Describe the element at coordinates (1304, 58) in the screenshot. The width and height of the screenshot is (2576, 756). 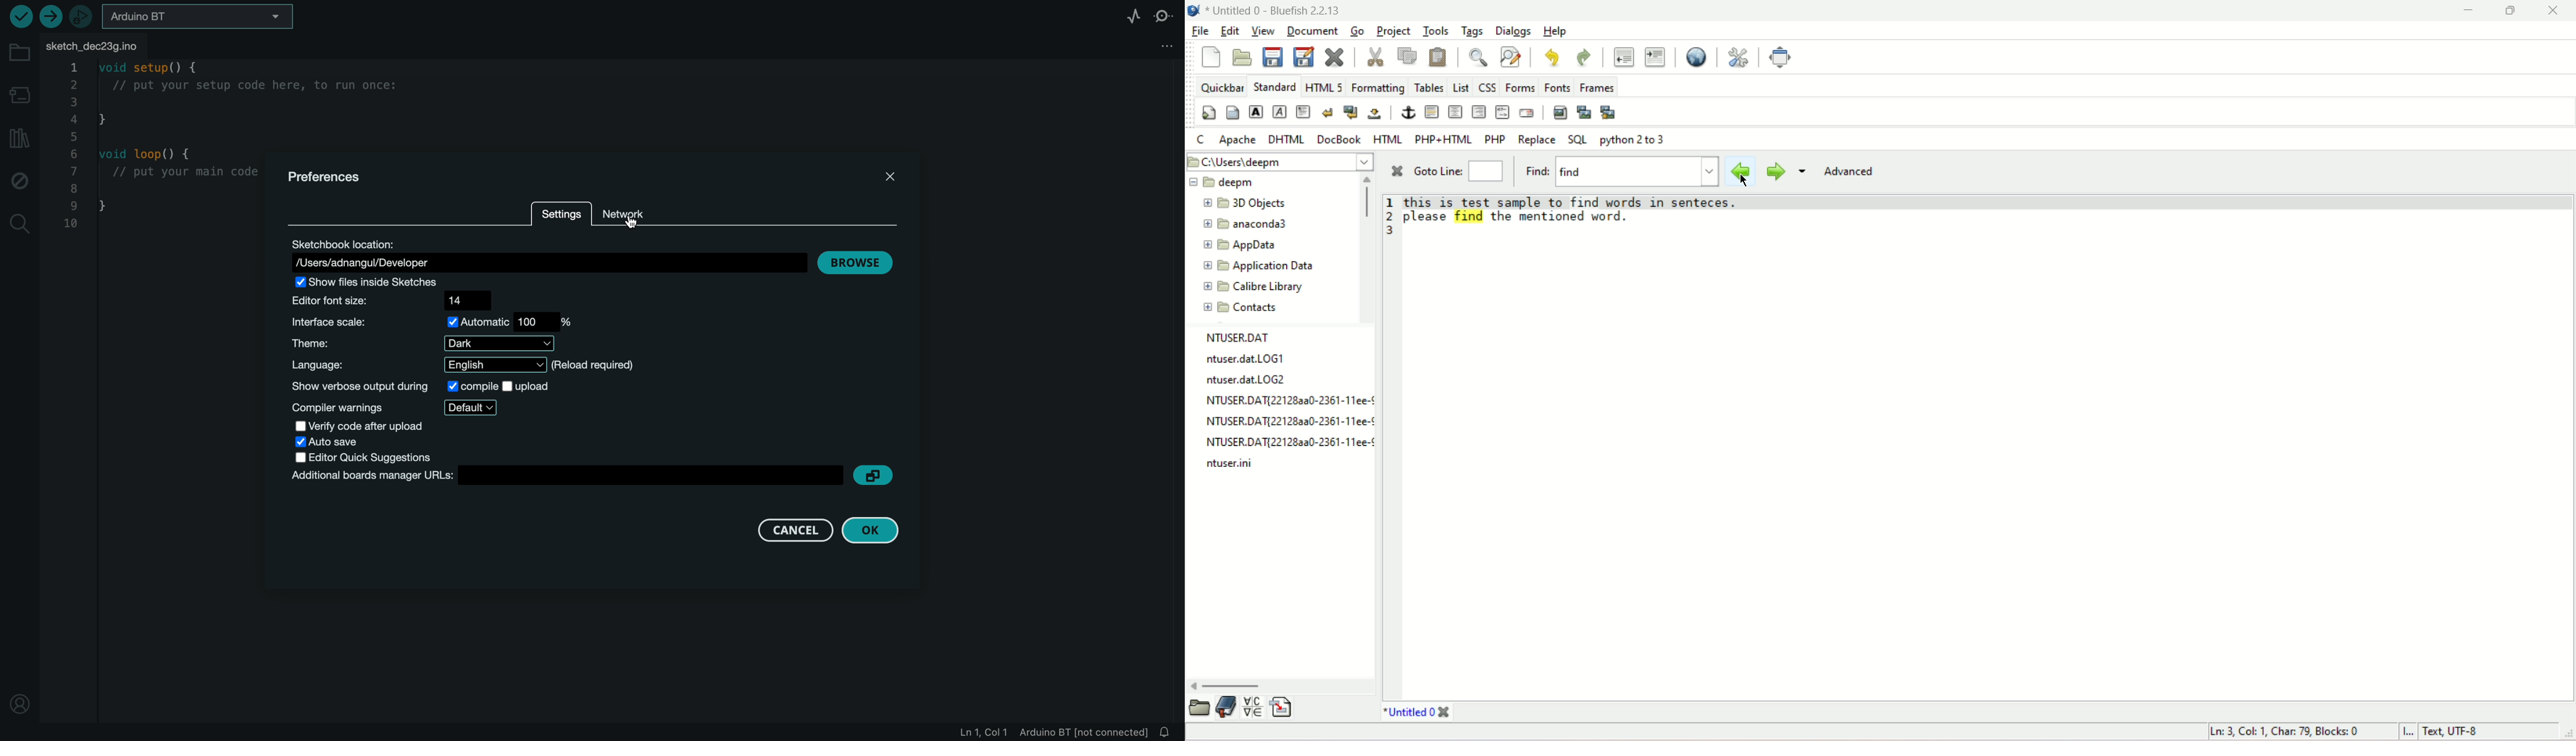
I see `save as` at that location.